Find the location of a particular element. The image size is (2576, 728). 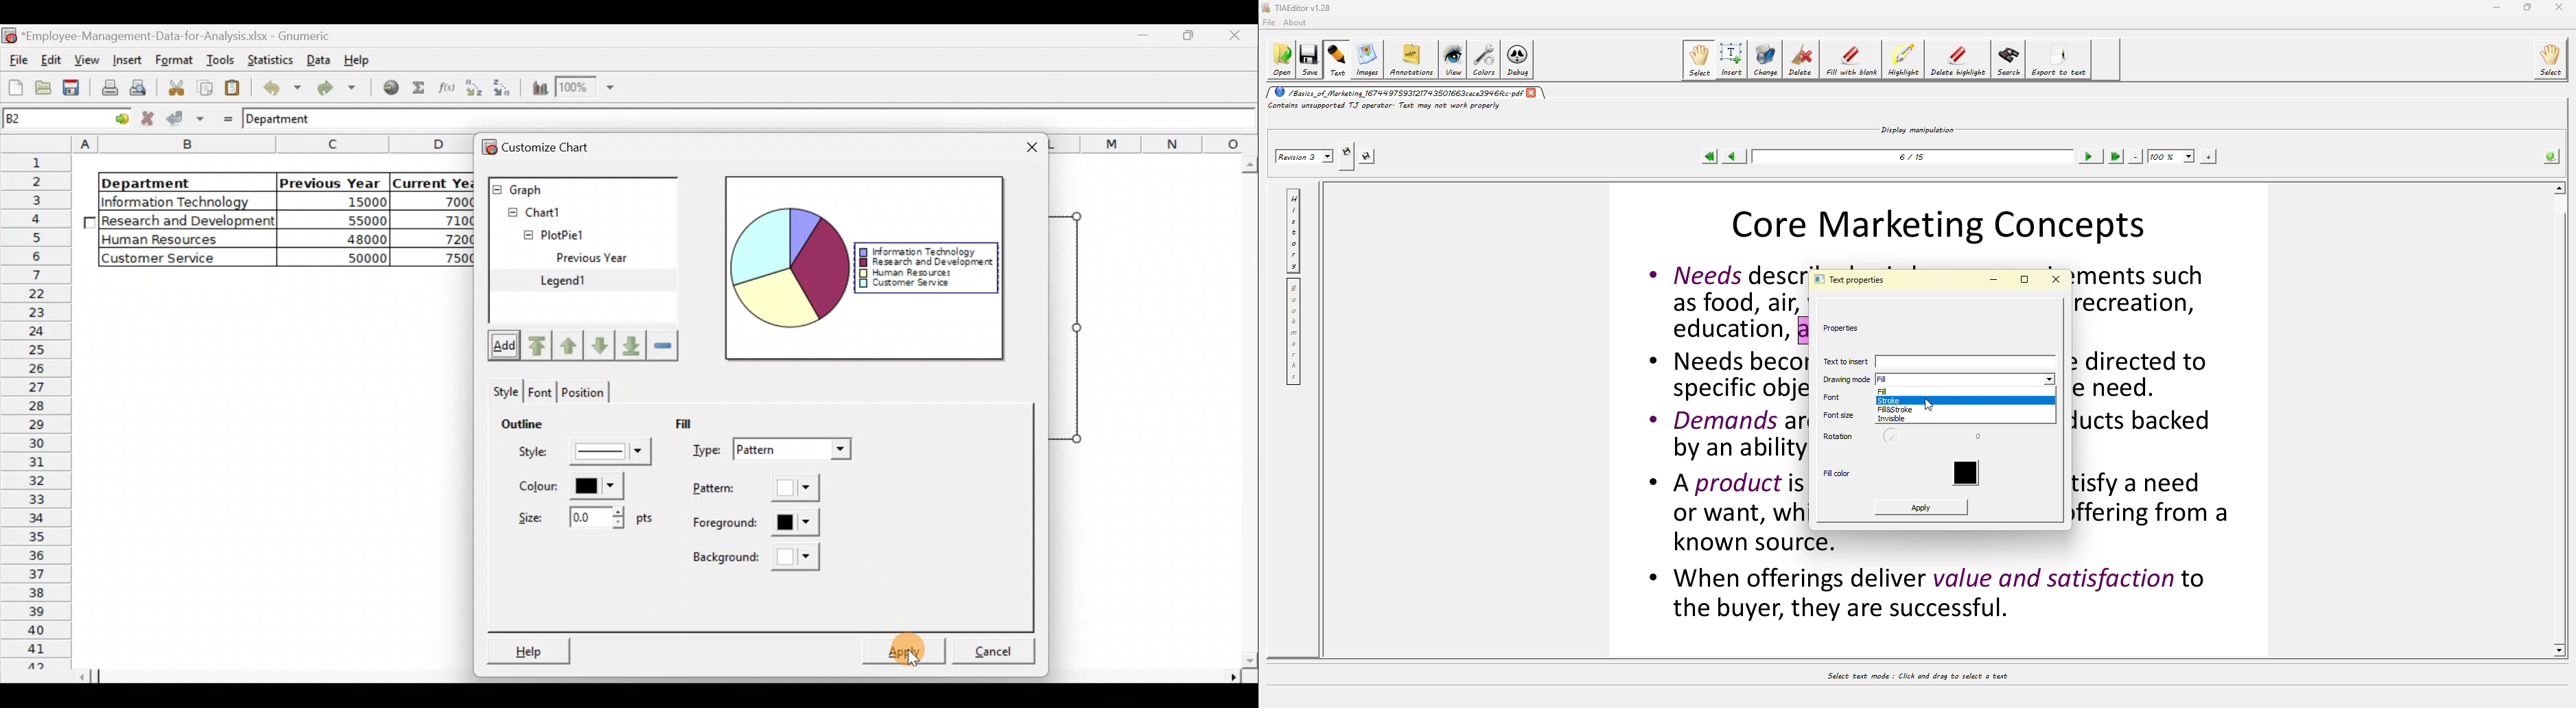

Paste the clipboard is located at coordinates (235, 88).